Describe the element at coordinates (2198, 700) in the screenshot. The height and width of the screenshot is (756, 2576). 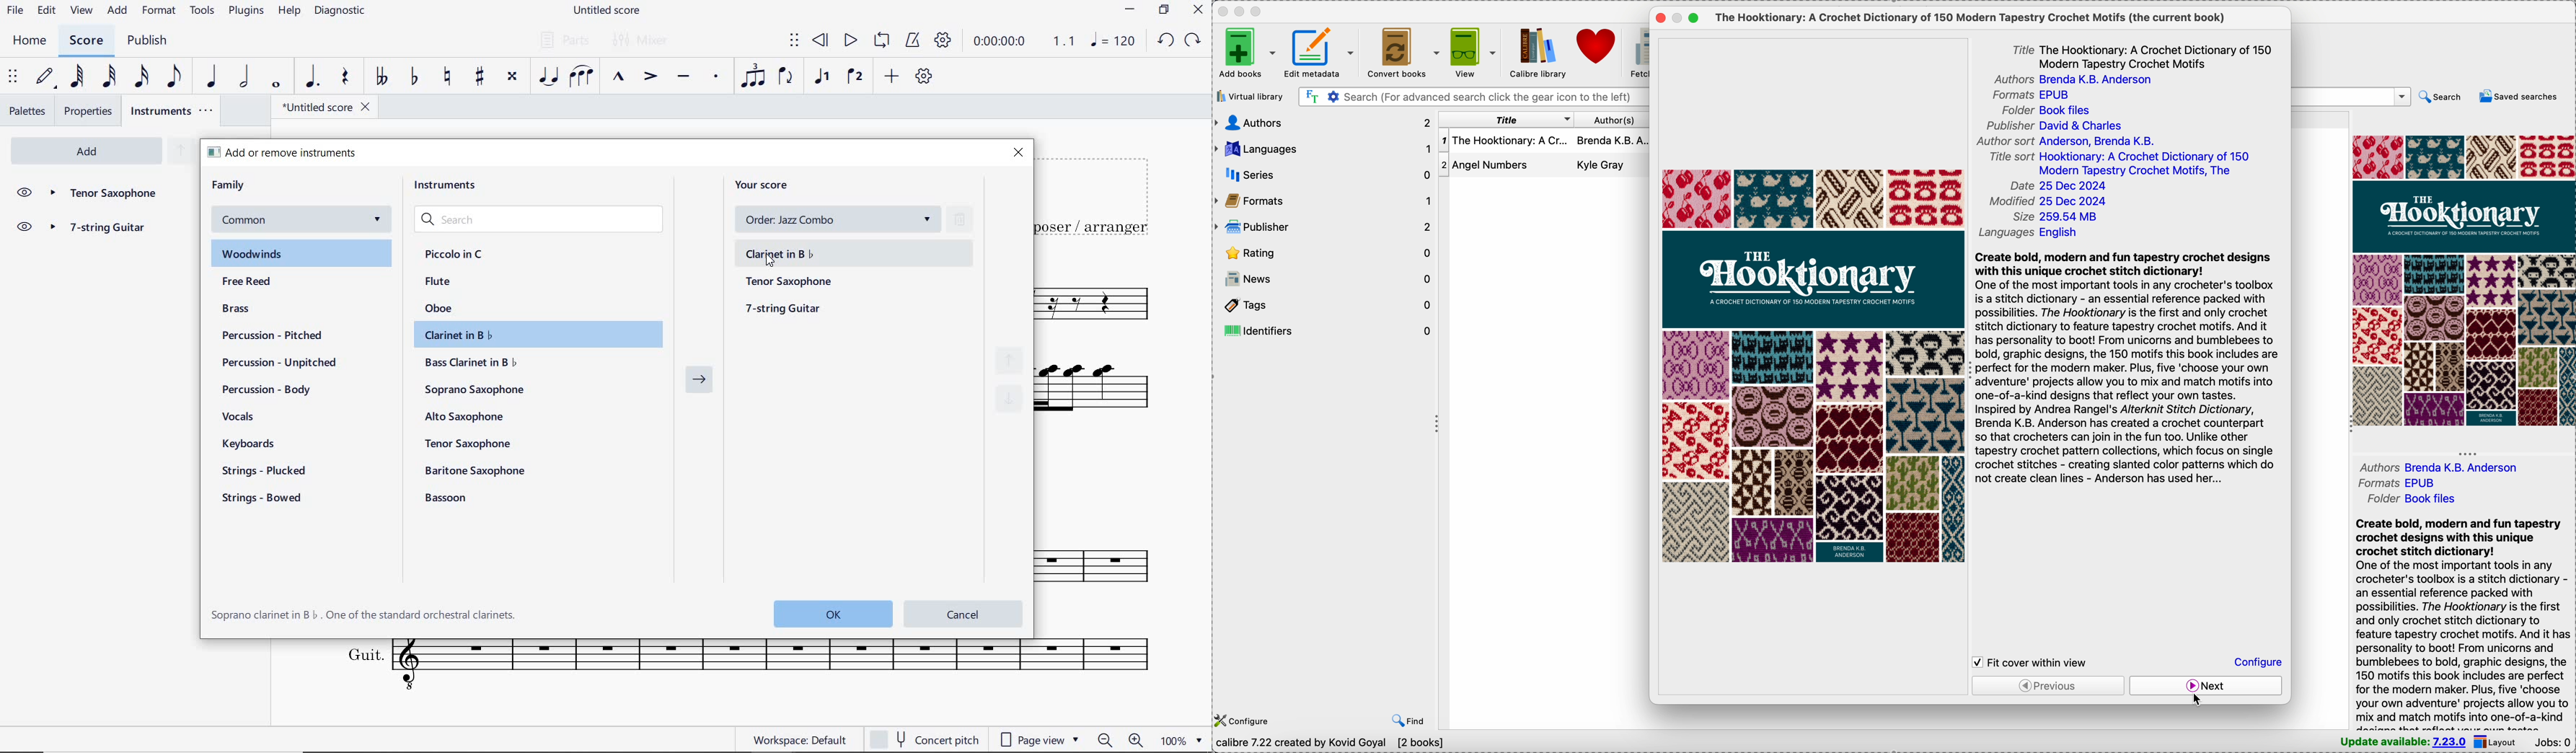
I see `cursor` at that location.